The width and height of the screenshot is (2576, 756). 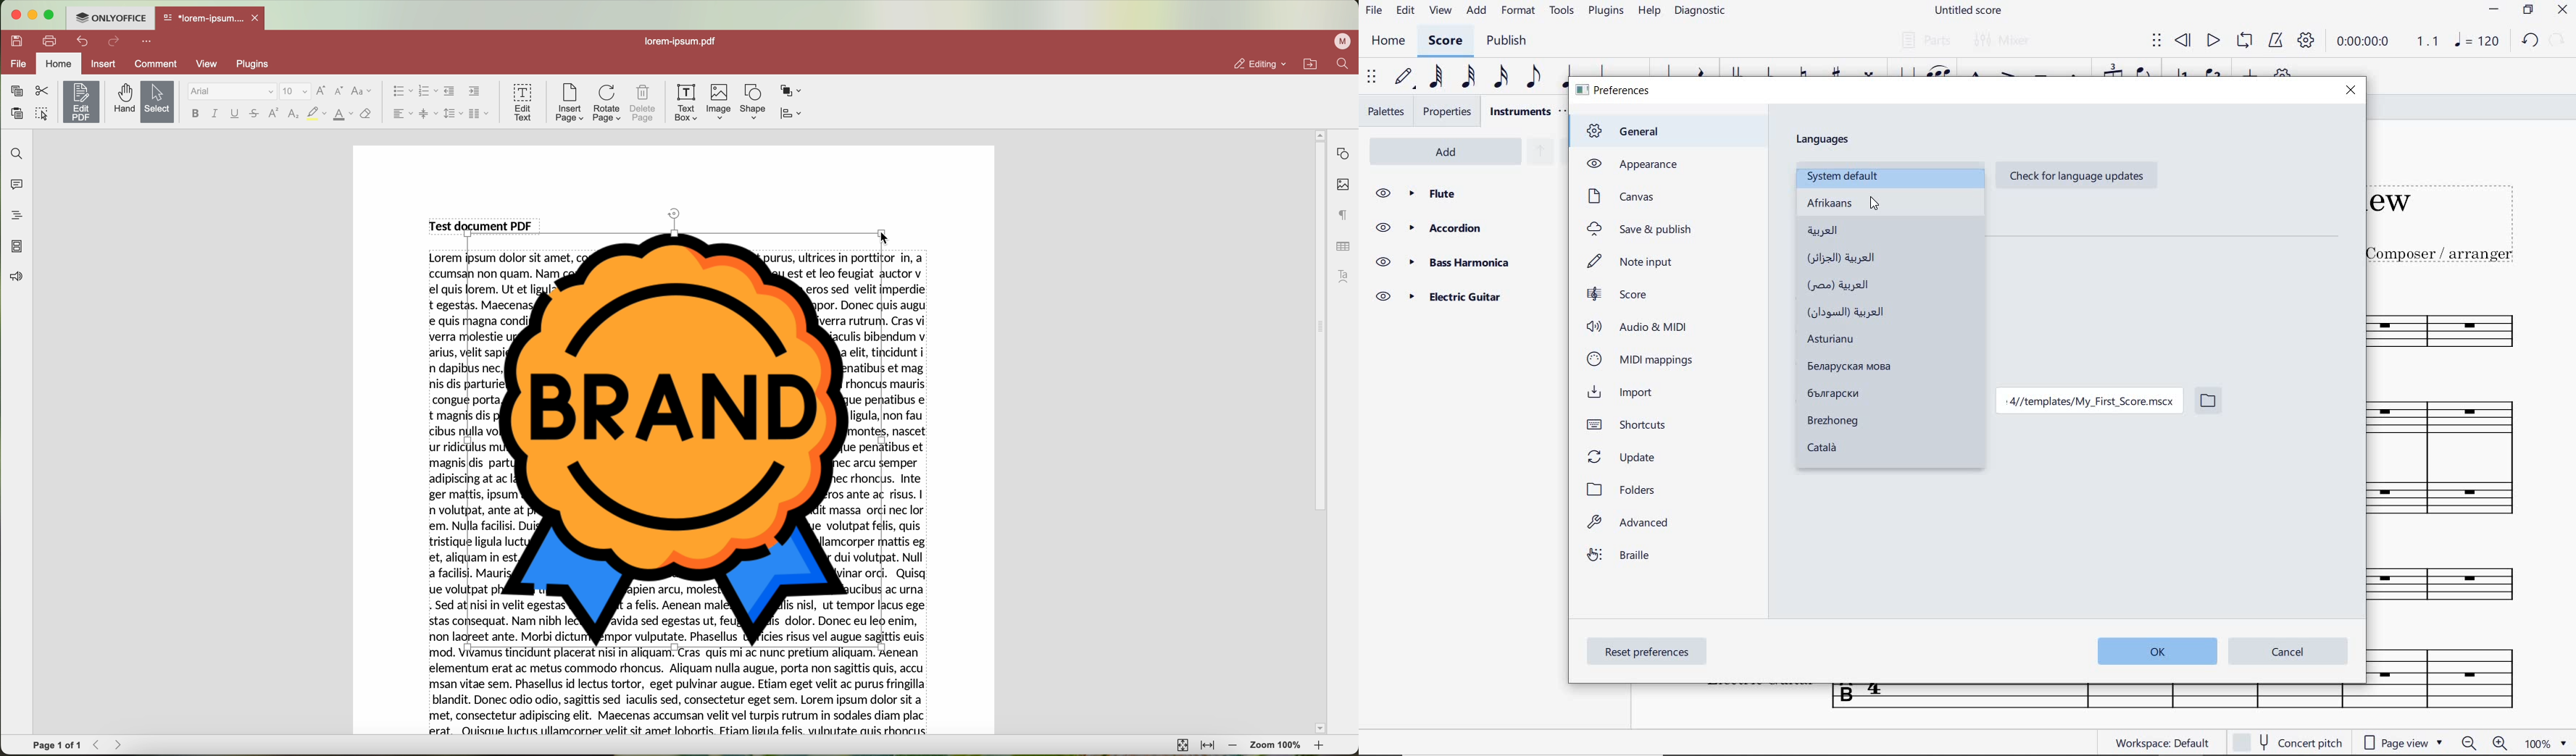 I want to click on appearance, so click(x=1630, y=164).